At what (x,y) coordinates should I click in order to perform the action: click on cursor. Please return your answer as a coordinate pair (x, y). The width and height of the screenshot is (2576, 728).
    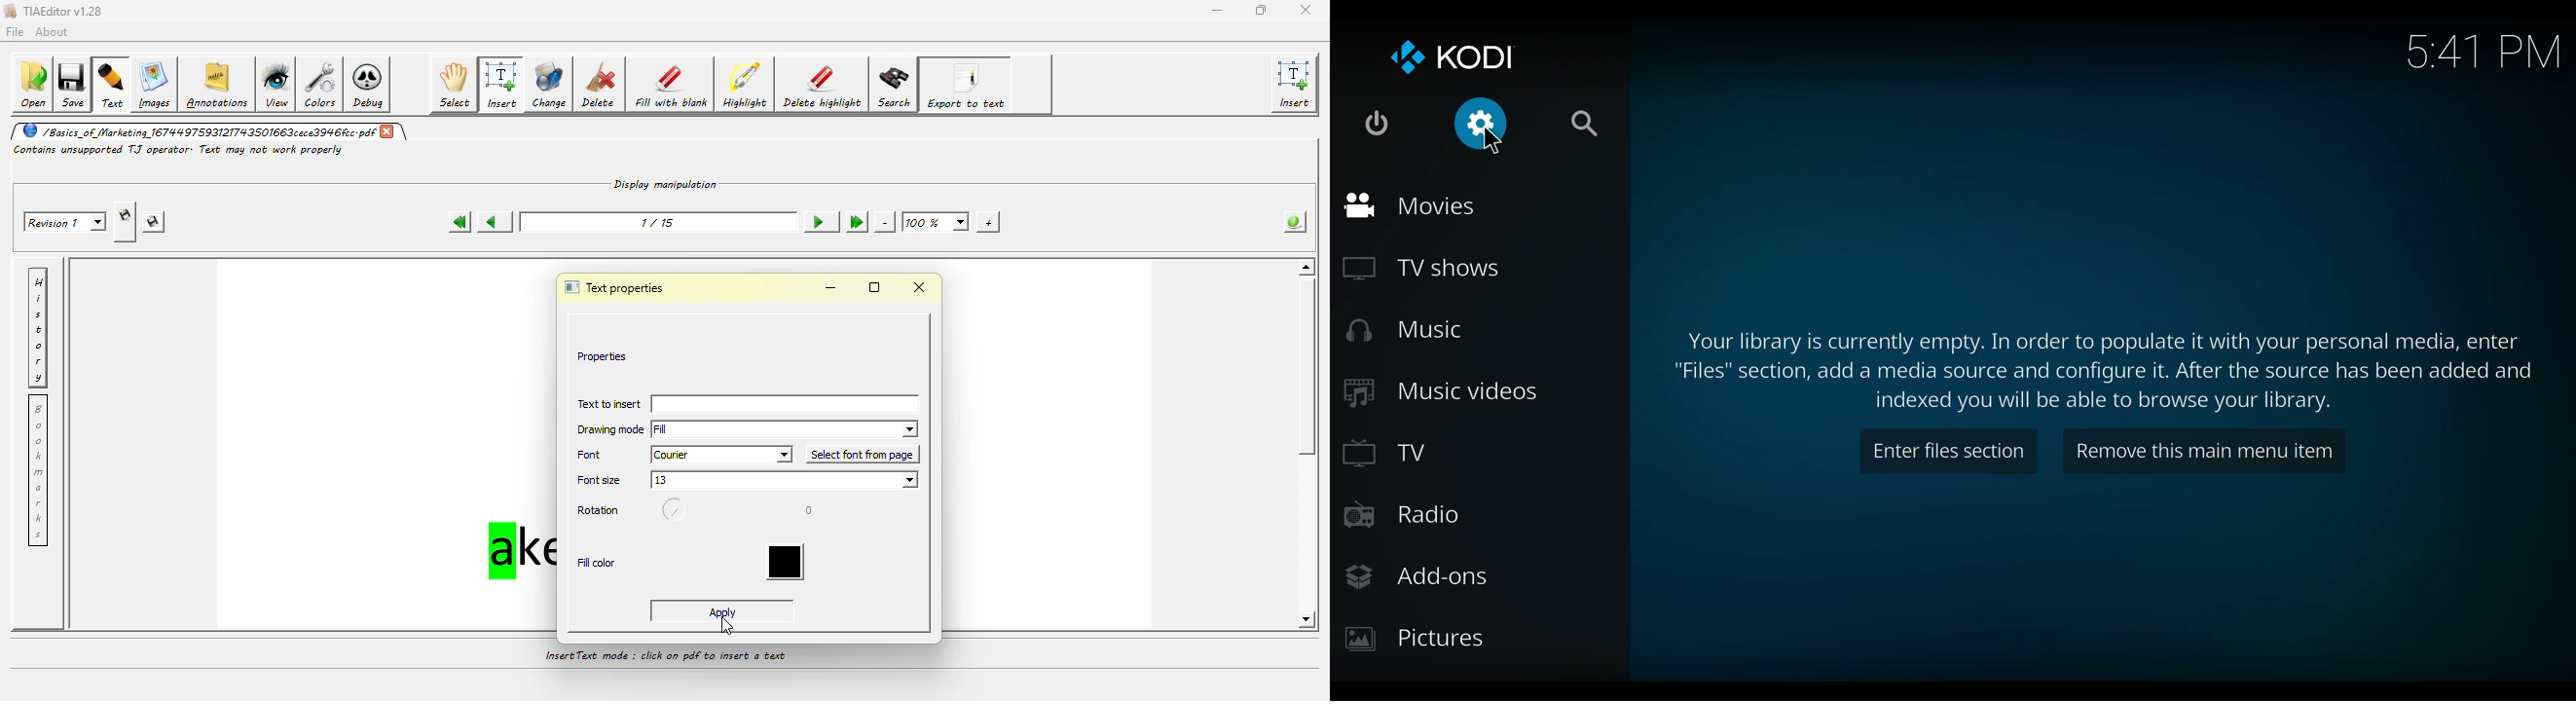
    Looking at the image, I should click on (1492, 141).